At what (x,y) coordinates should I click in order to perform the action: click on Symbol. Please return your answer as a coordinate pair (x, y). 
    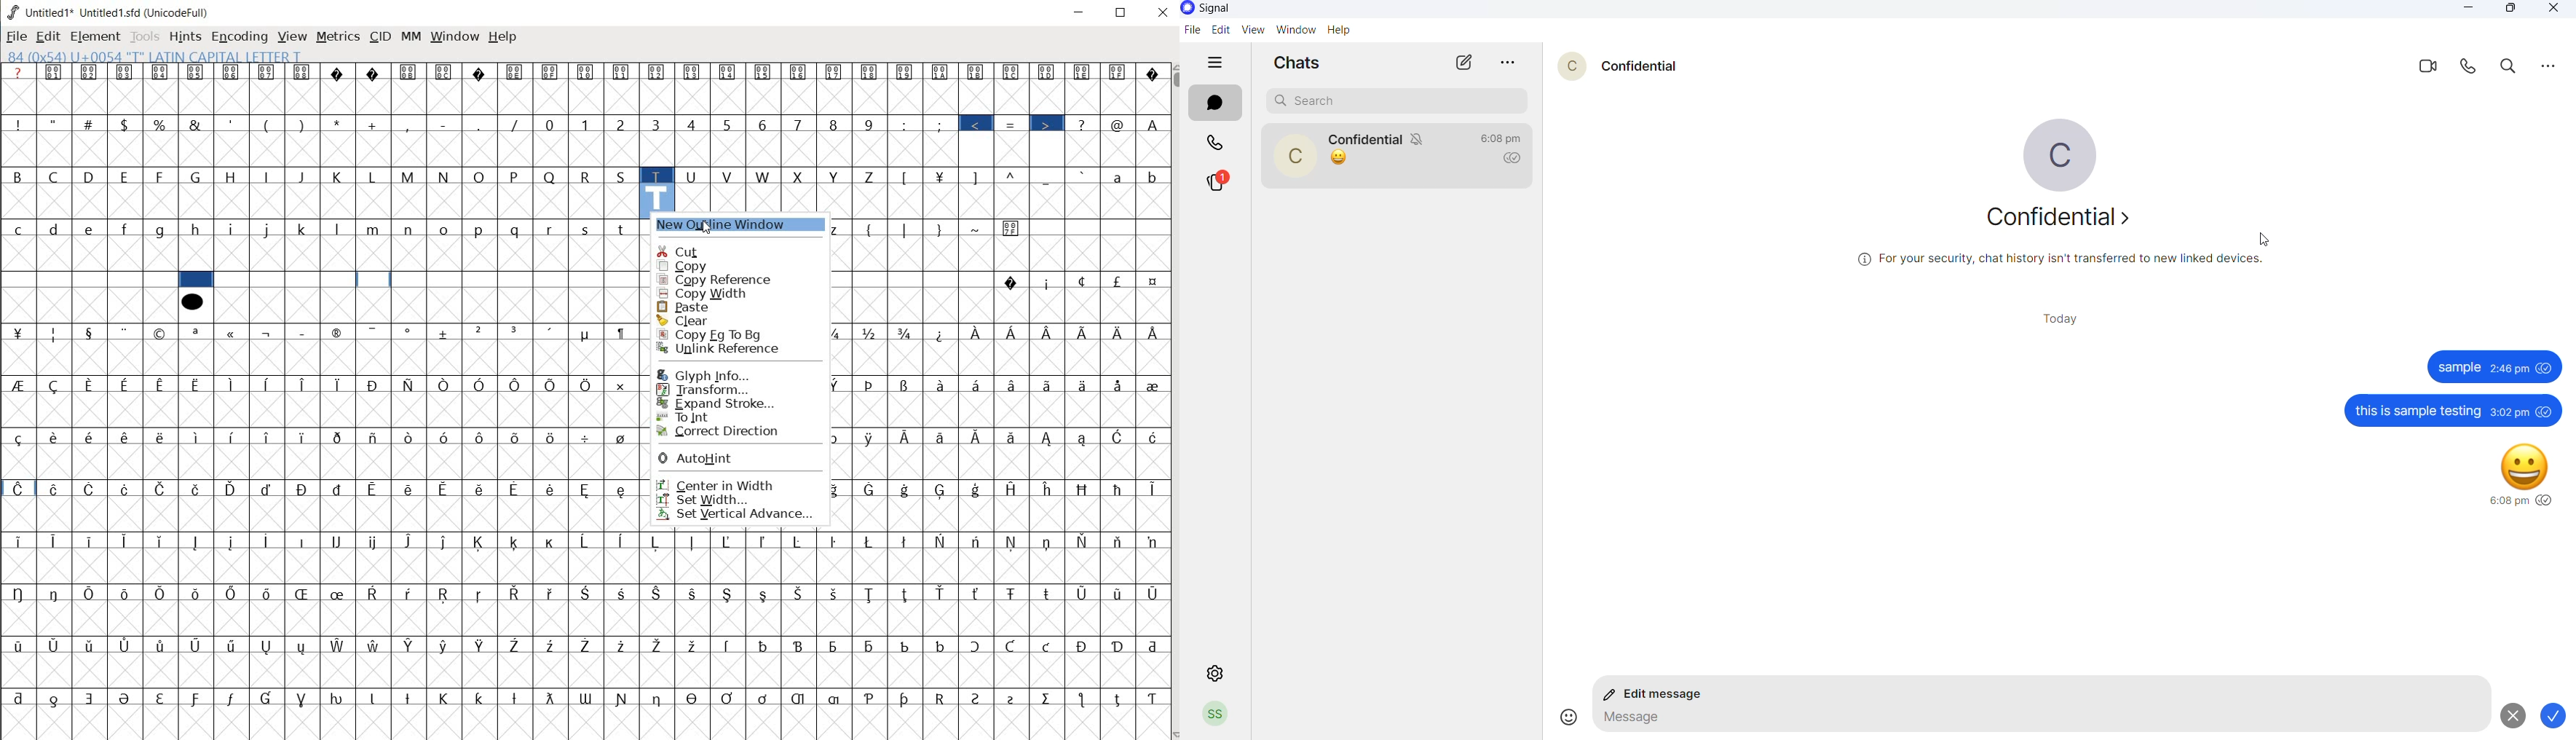
    Looking at the image, I should click on (197, 647).